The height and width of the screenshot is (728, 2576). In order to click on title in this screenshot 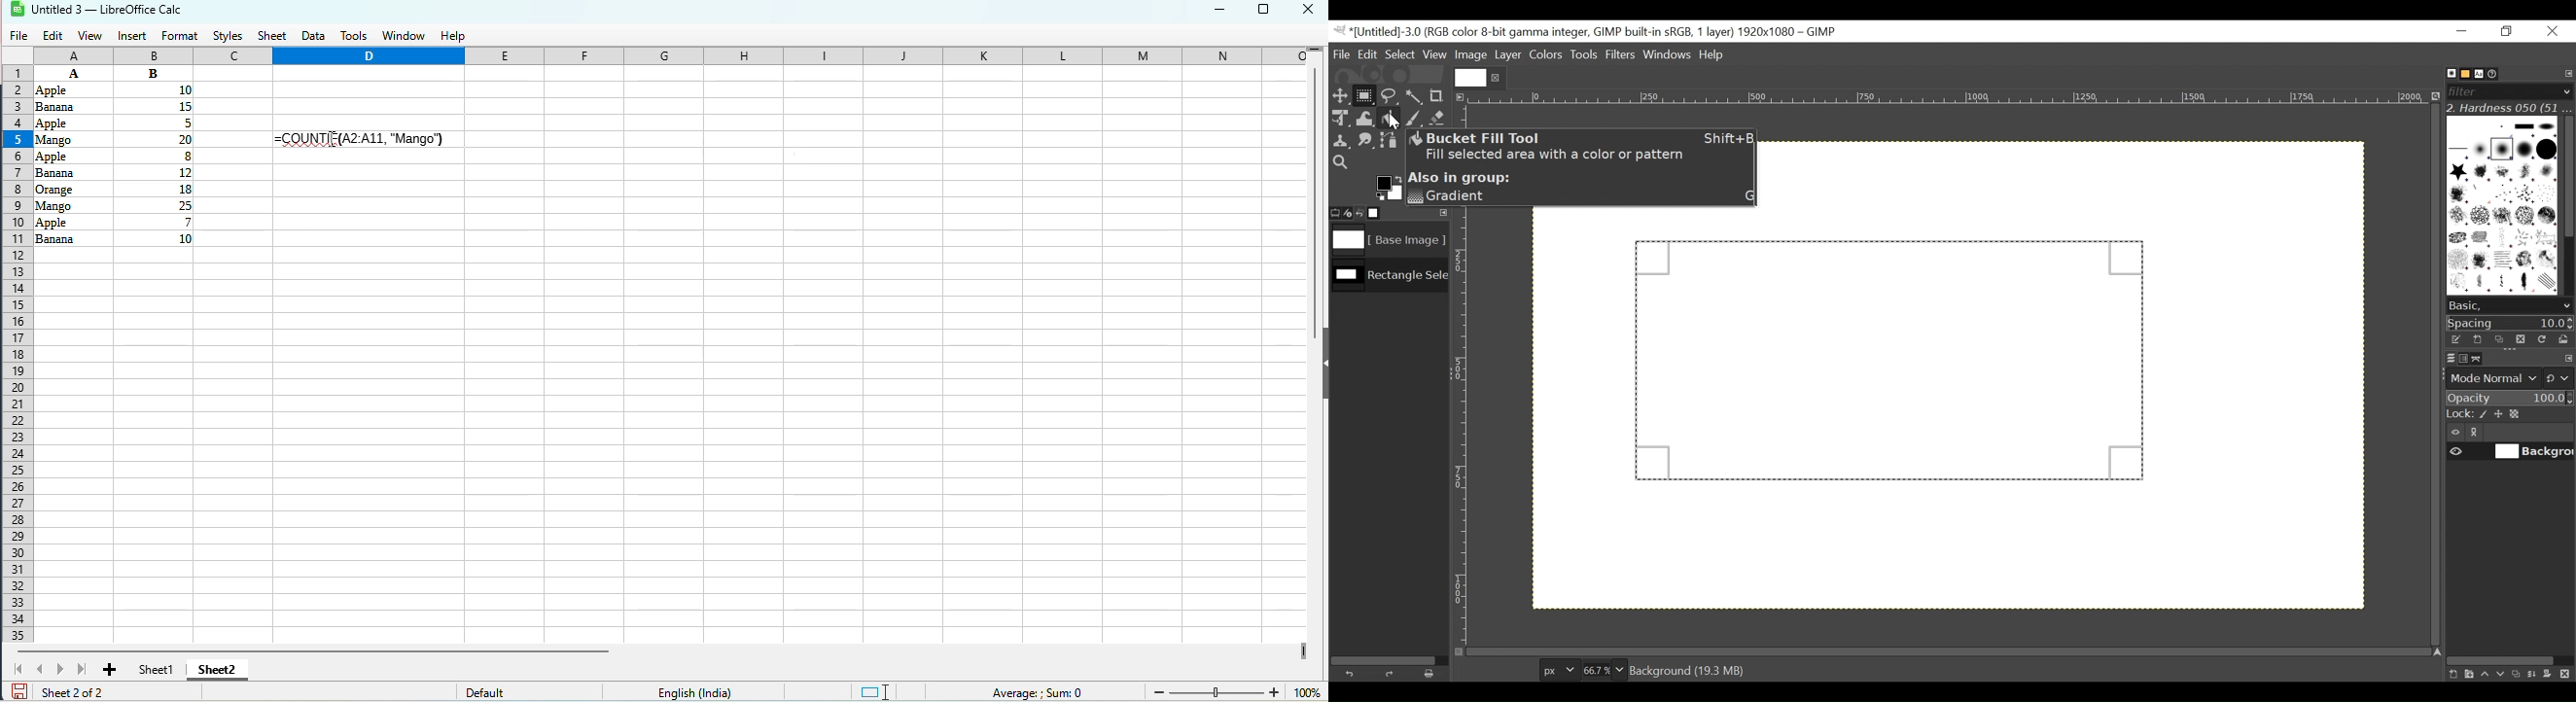, I will do `click(108, 10)`.